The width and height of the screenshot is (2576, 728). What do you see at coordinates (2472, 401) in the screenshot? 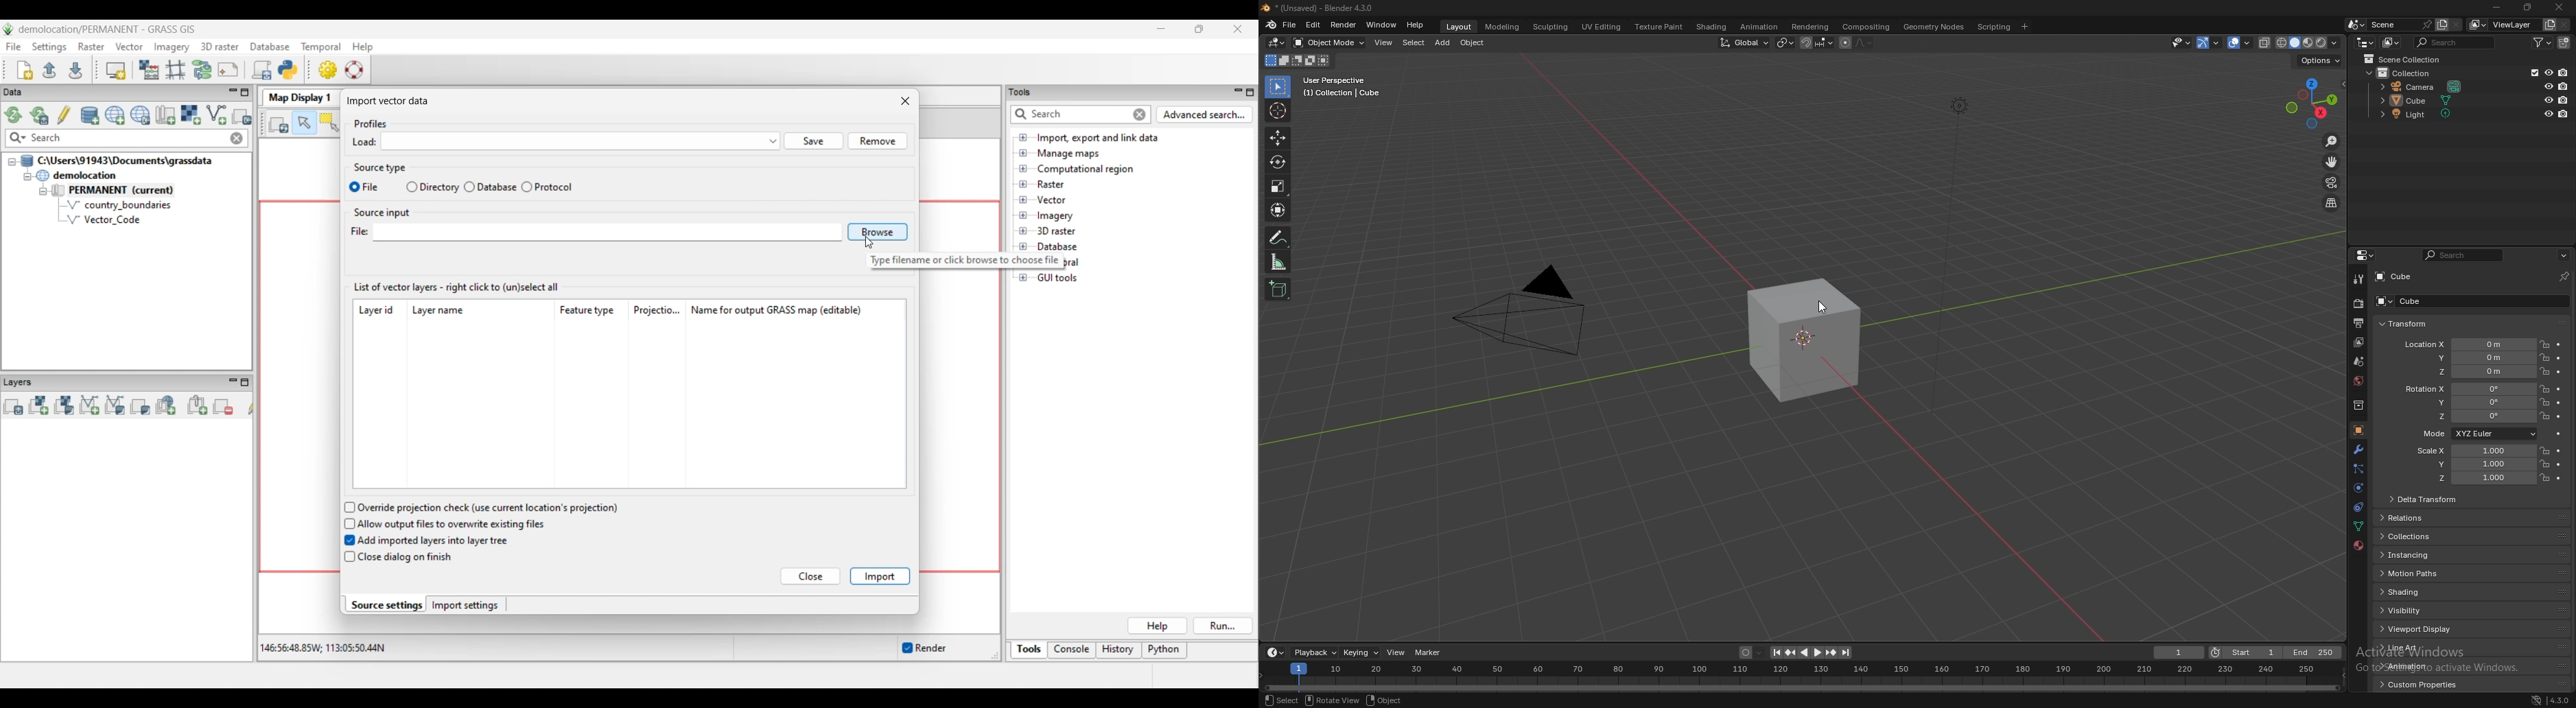
I see `rotation y` at bounding box center [2472, 401].